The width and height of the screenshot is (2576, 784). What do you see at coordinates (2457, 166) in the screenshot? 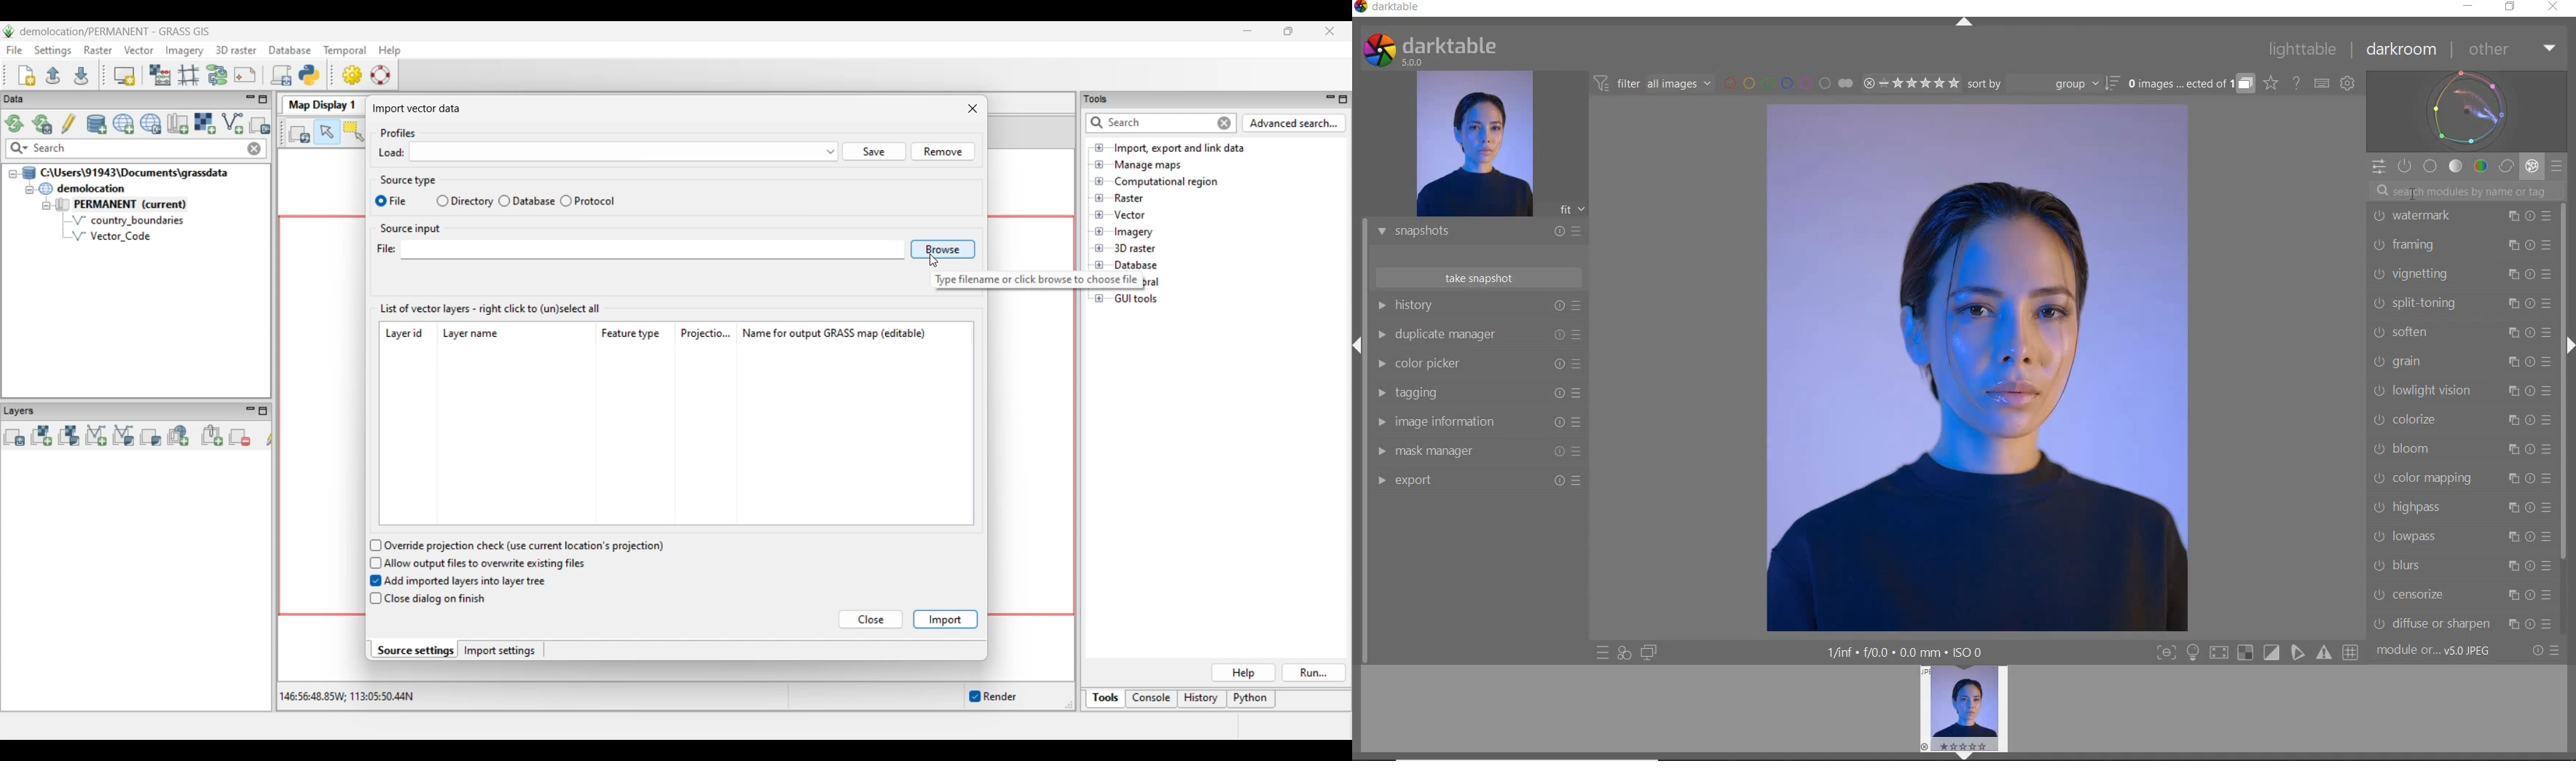
I see `TONE` at bounding box center [2457, 166].